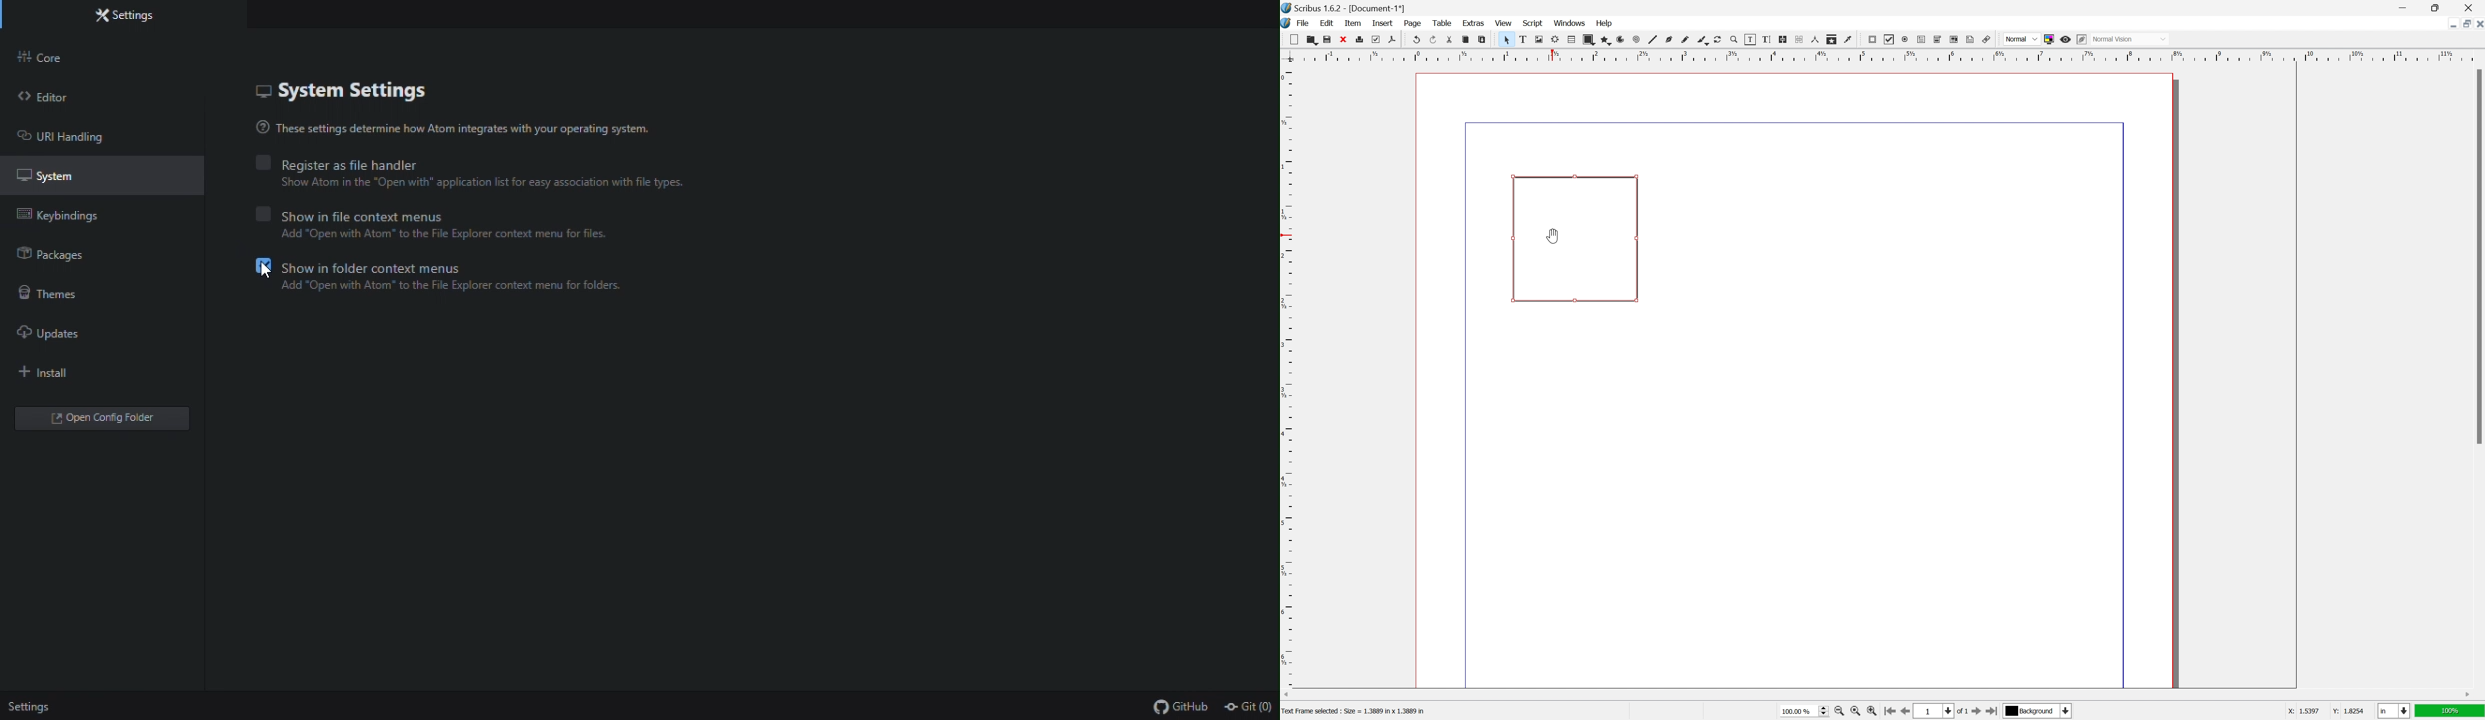 This screenshot has height=728, width=2492. Describe the element at coordinates (1171, 706) in the screenshot. I see `Git Hub` at that location.